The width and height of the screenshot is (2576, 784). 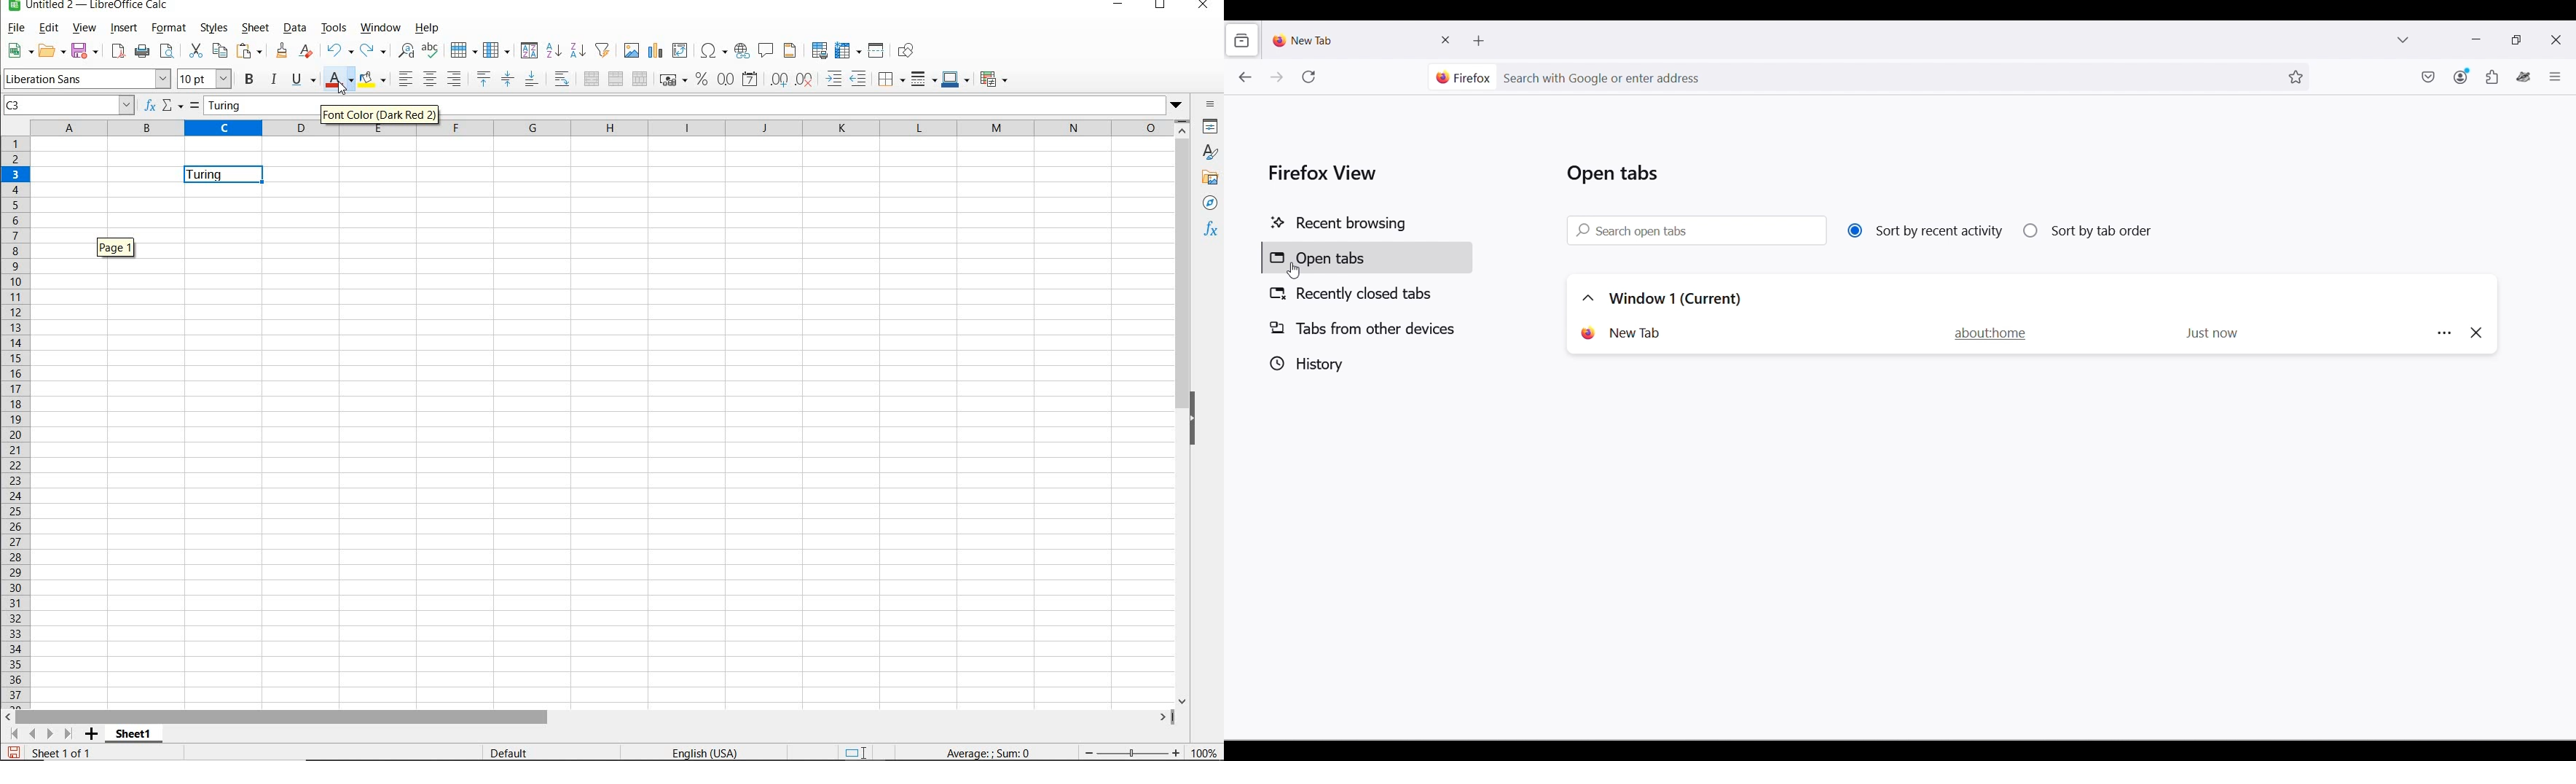 What do you see at coordinates (2555, 76) in the screenshot?
I see `Open application menu` at bounding box center [2555, 76].